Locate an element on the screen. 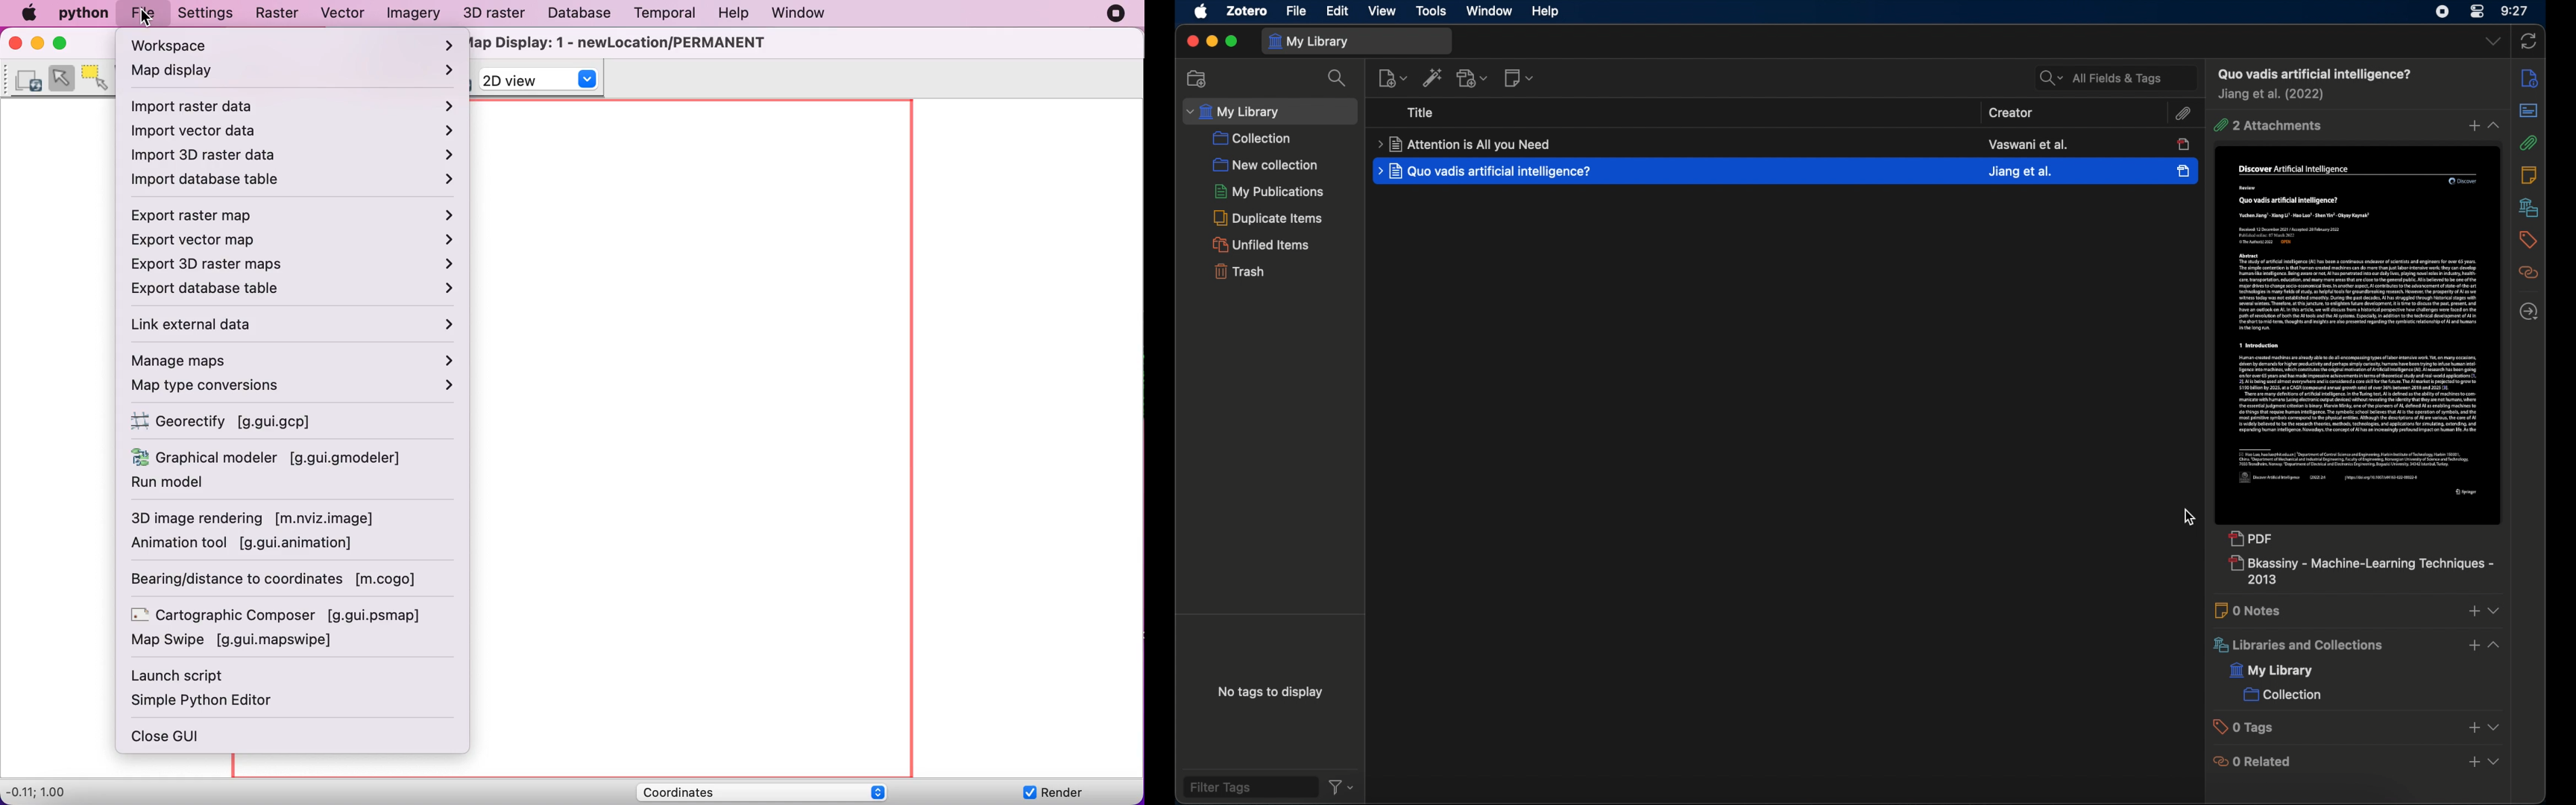 The height and width of the screenshot is (812, 2576). creator is located at coordinates (2273, 95).